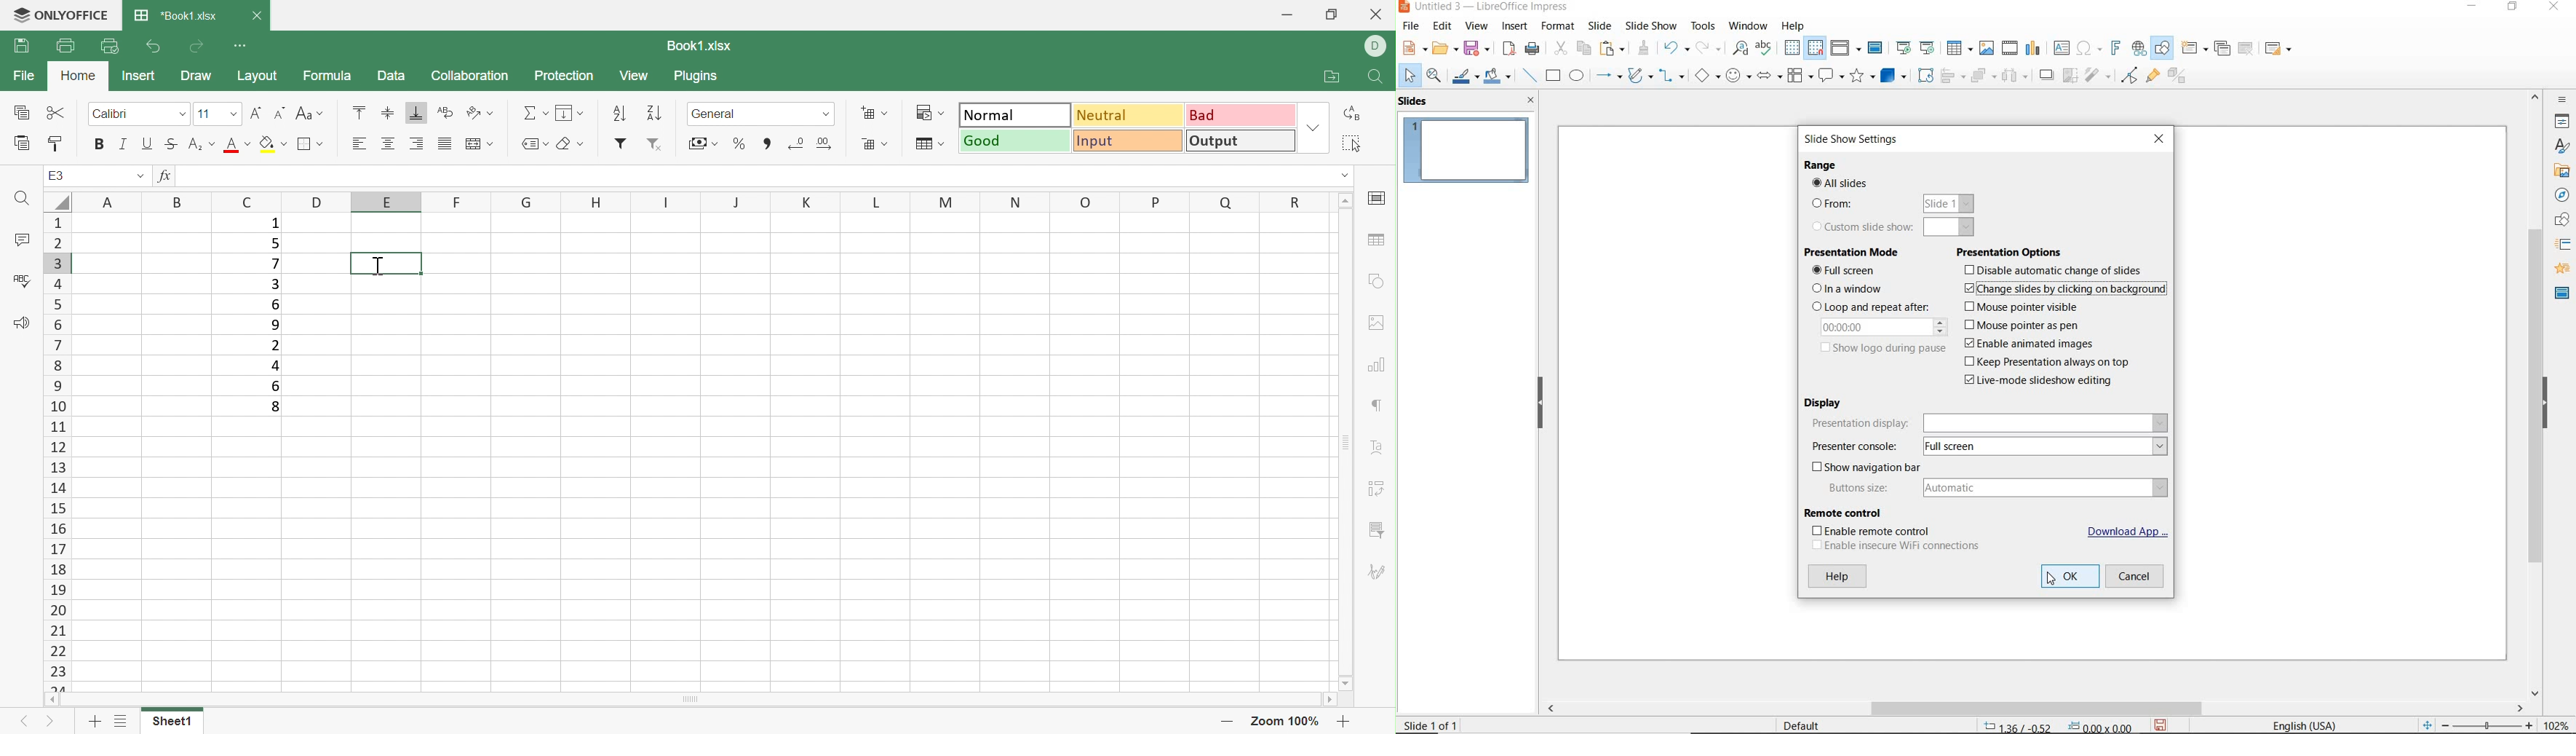 Image resolution: width=2576 pixels, height=756 pixels. Describe the element at coordinates (1379, 366) in the screenshot. I see `chart settings` at that location.